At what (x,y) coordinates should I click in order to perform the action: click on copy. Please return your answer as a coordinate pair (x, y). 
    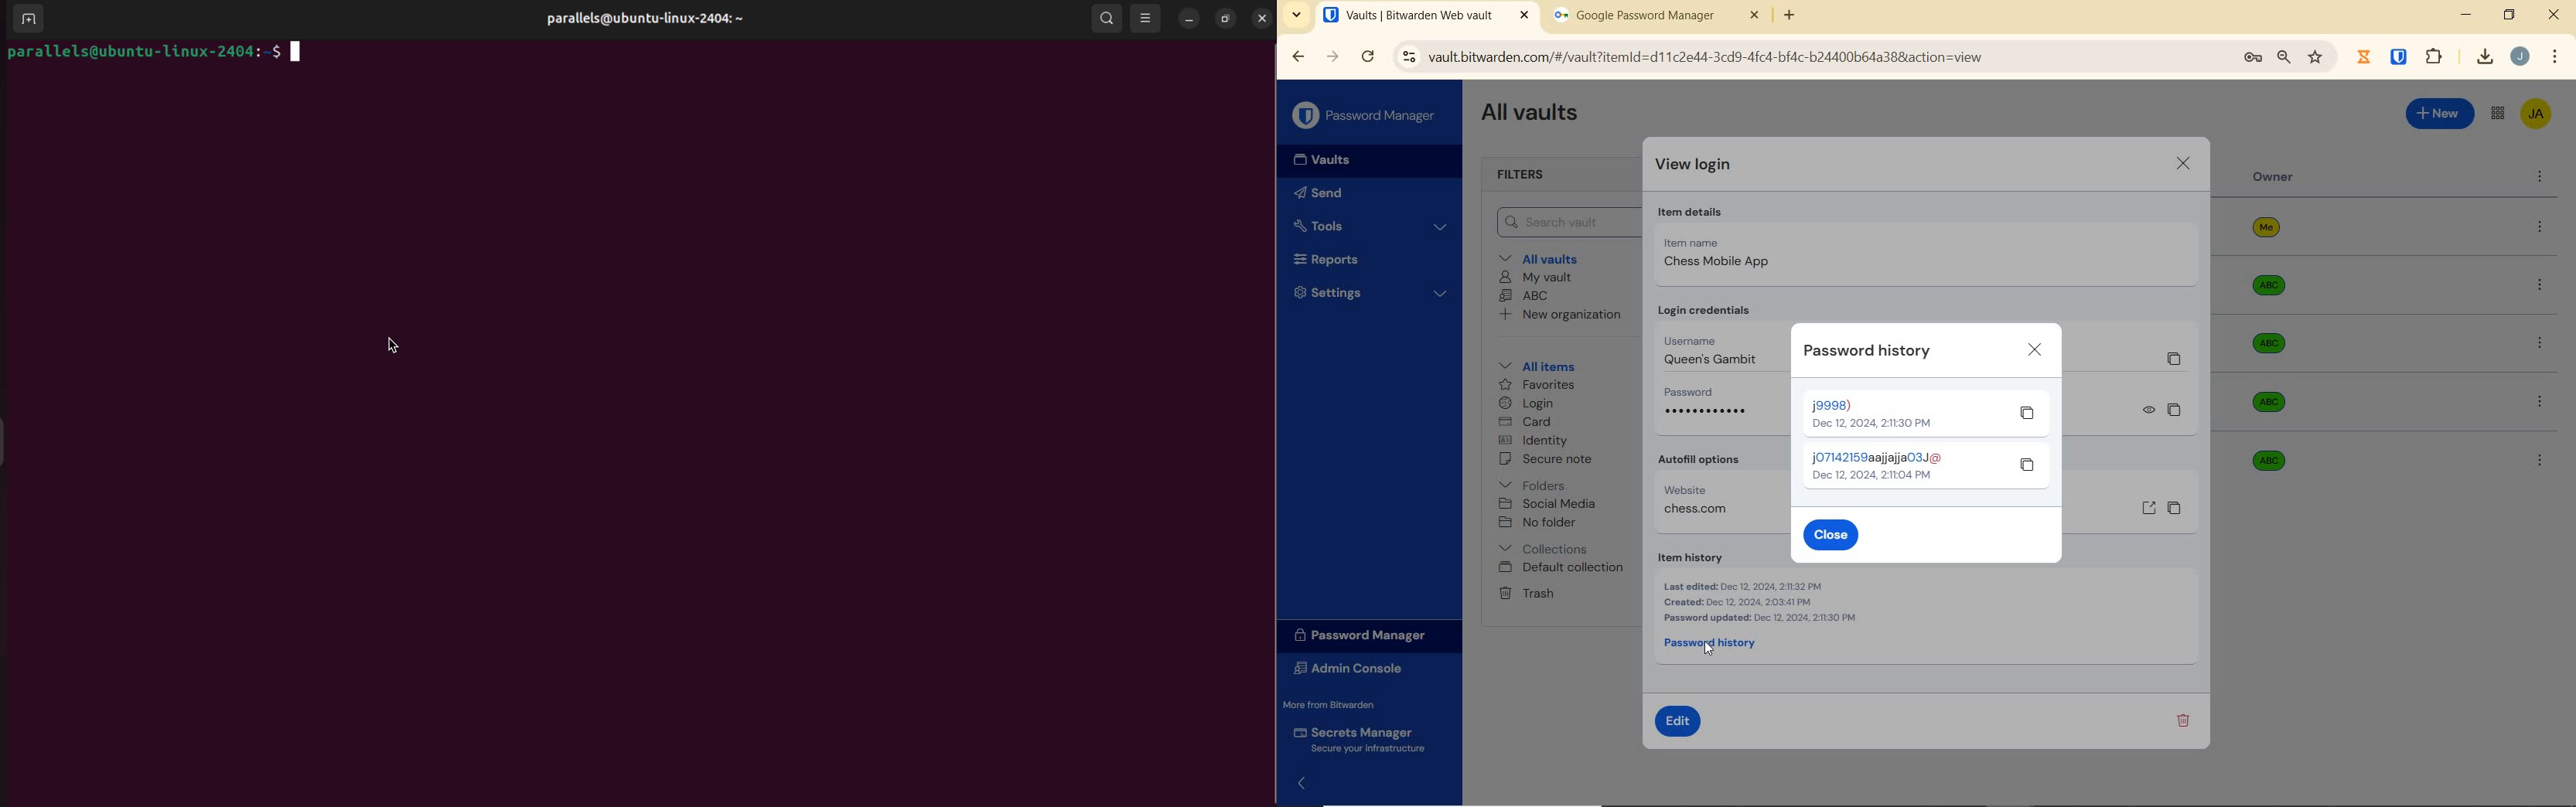
    Looking at the image, I should click on (2173, 362).